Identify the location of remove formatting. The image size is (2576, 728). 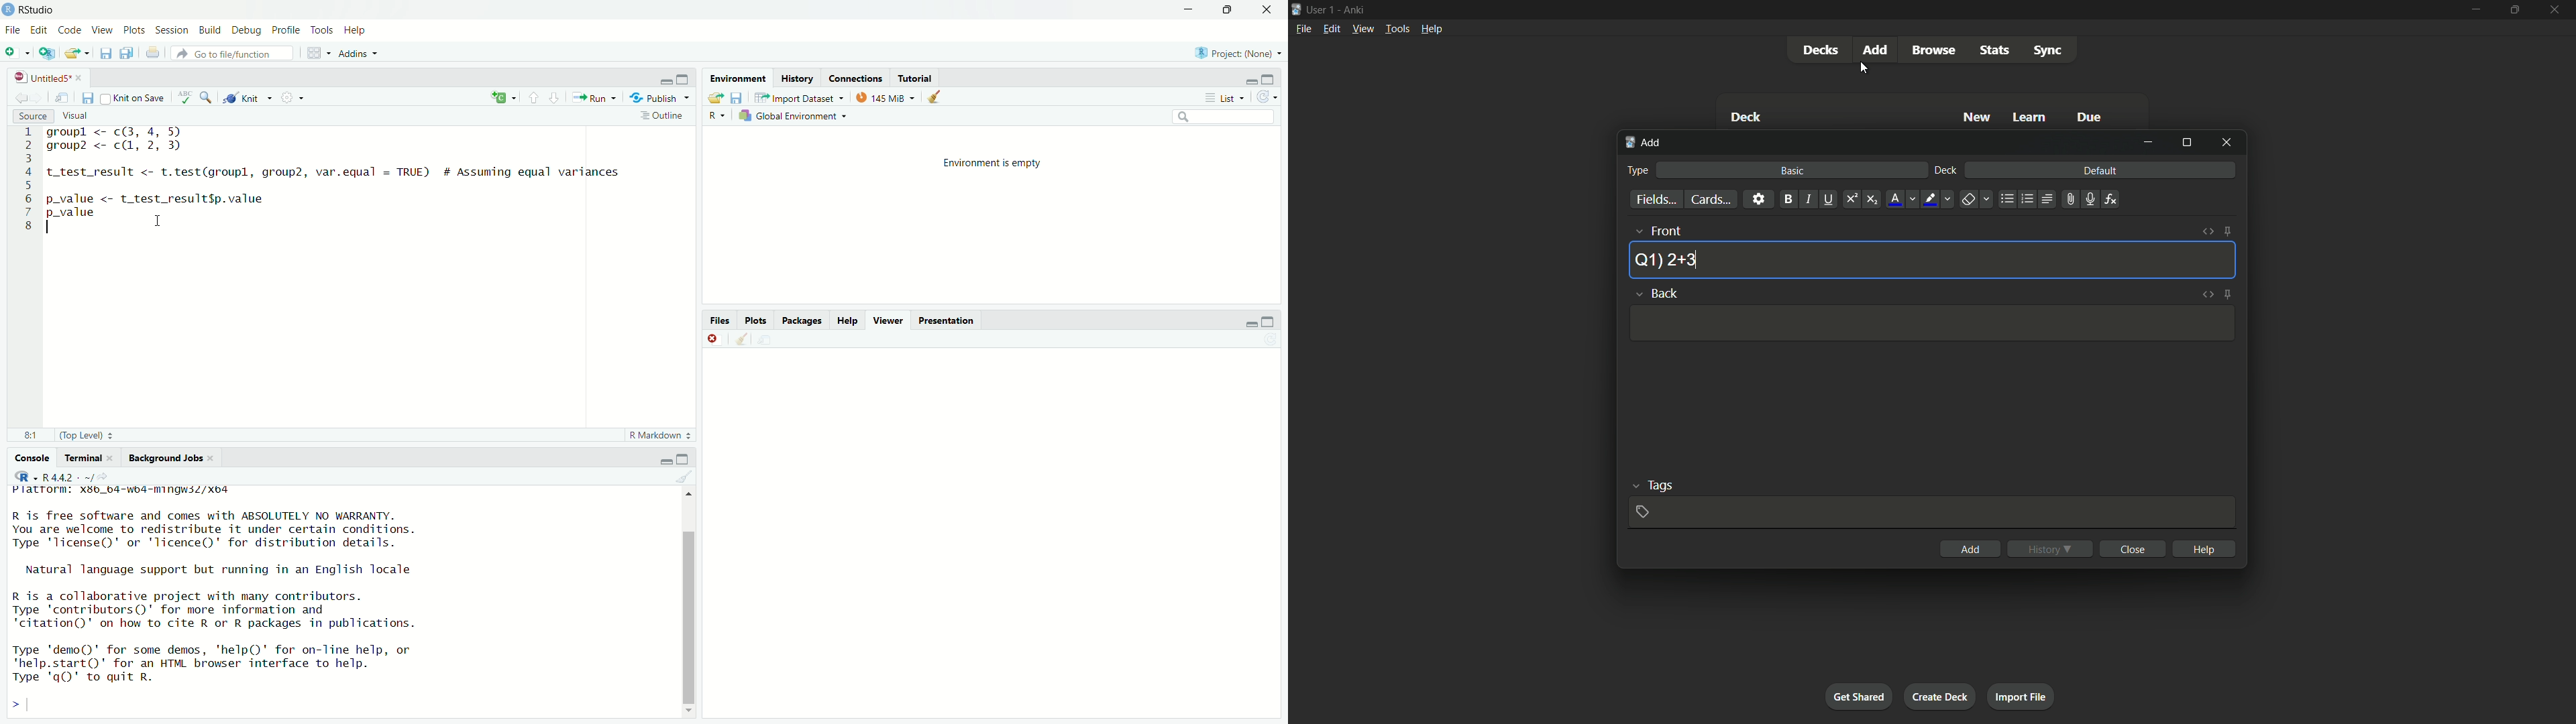
(1968, 200).